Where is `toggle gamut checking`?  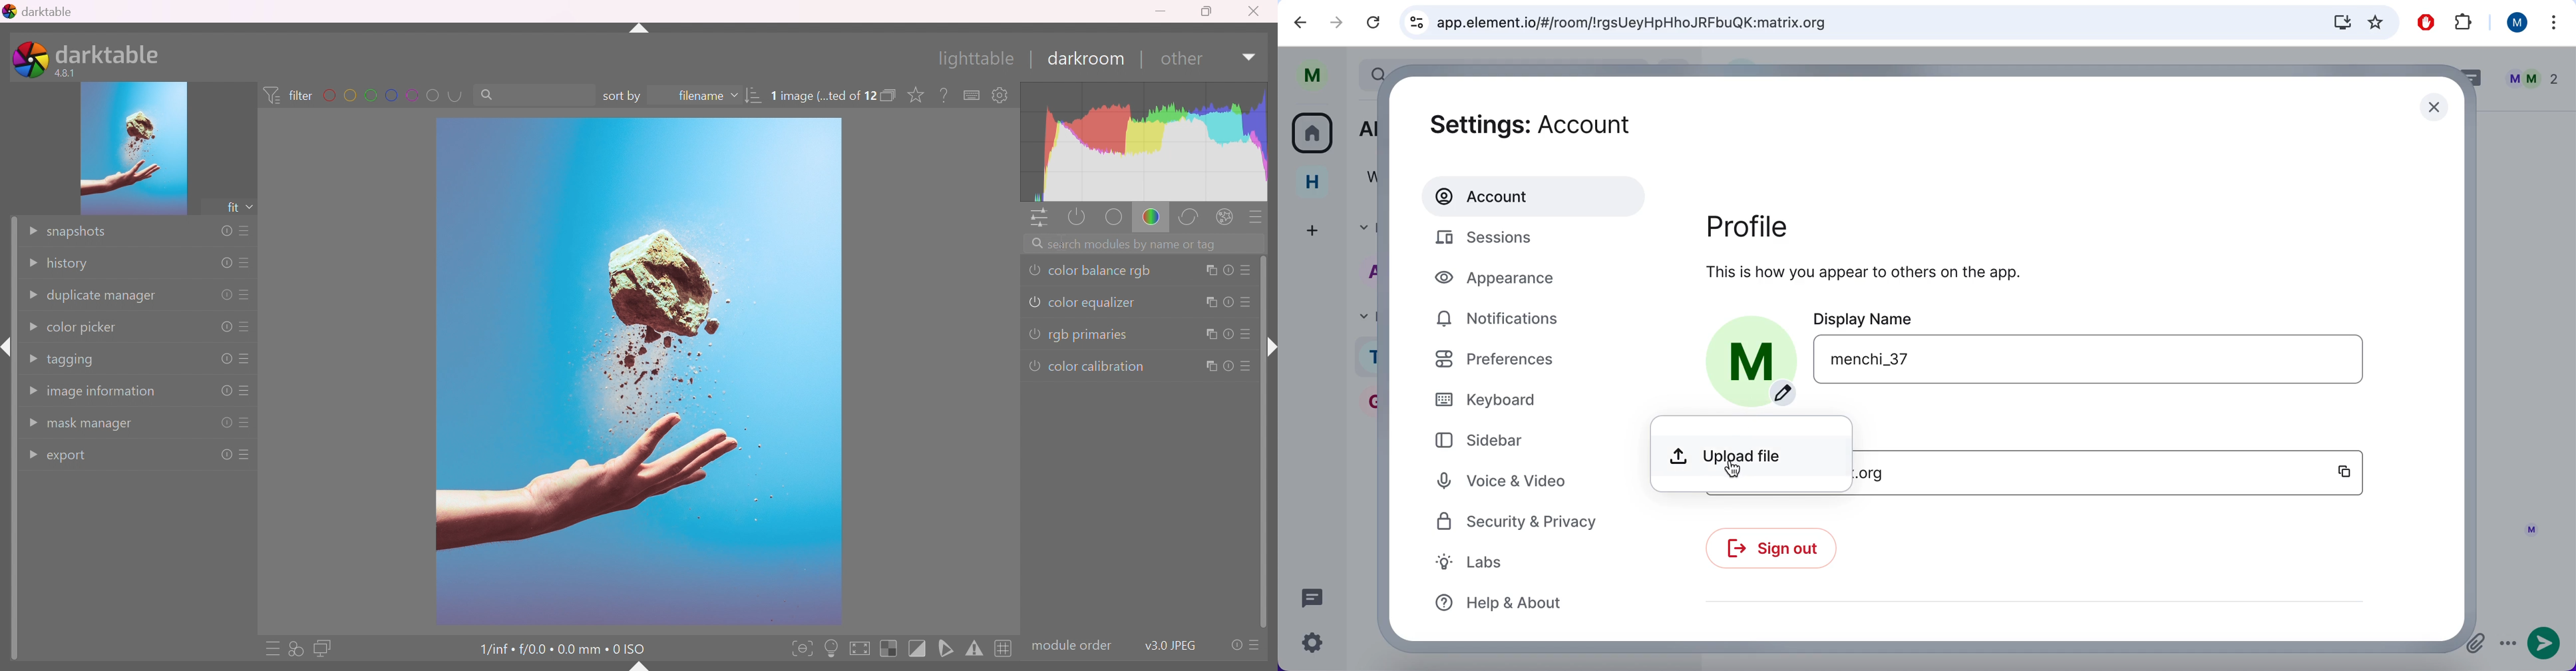 toggle gamut checking is located at coordinates (975, 650).